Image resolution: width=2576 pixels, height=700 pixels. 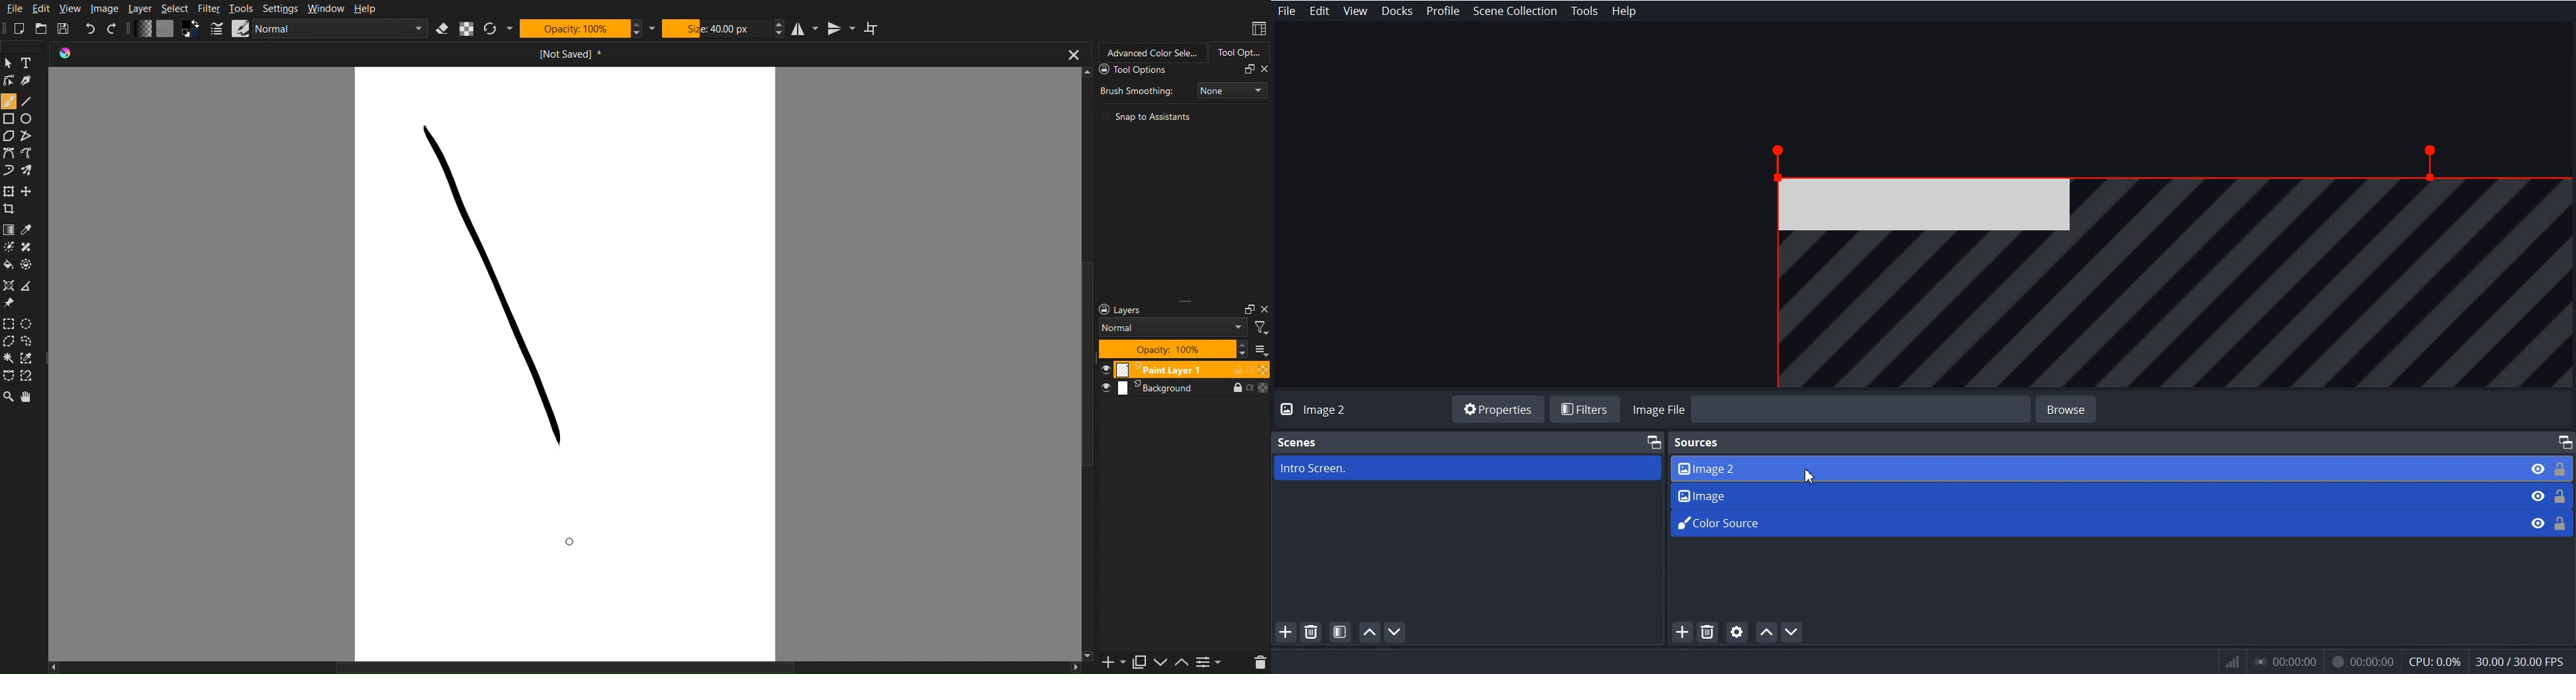 What do you see at coordinates (574, 29) in the screenshot?
I see `Opacity` at bounding box center [574, 29].